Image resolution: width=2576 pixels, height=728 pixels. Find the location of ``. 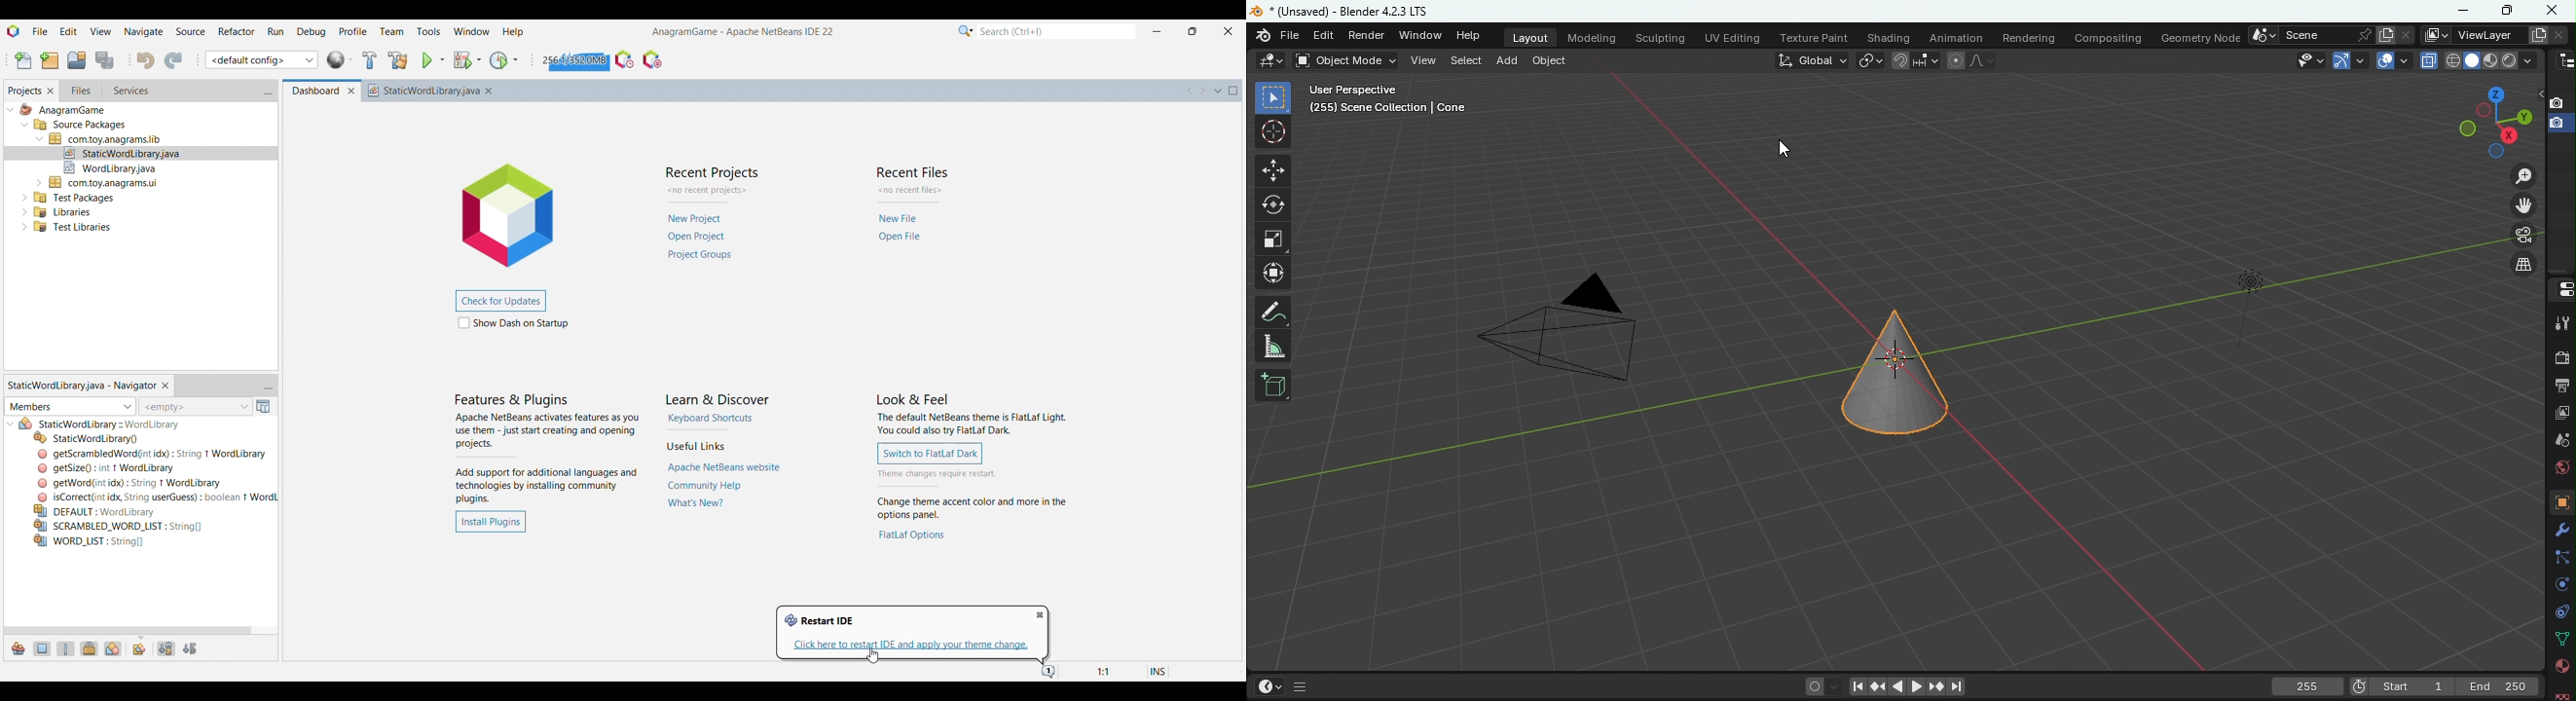

 is located at coordinates (108, 424).